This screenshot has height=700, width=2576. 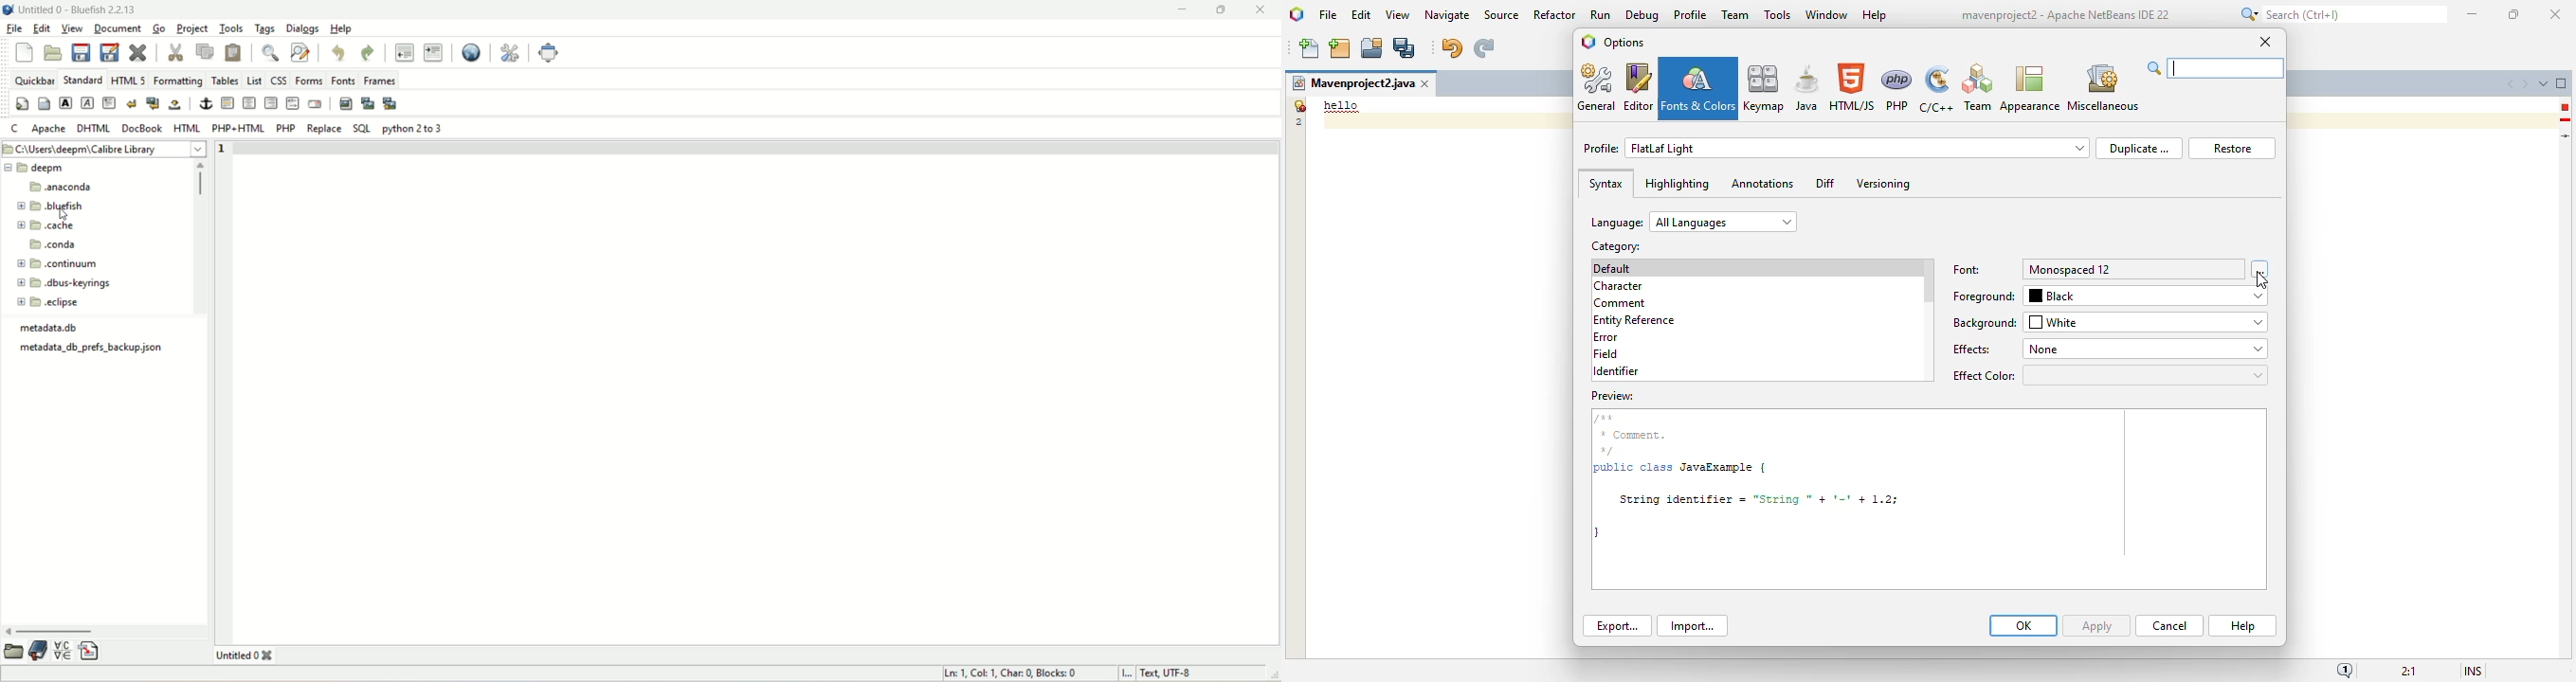 I want to click on fonts, so click(x=343, y=81).